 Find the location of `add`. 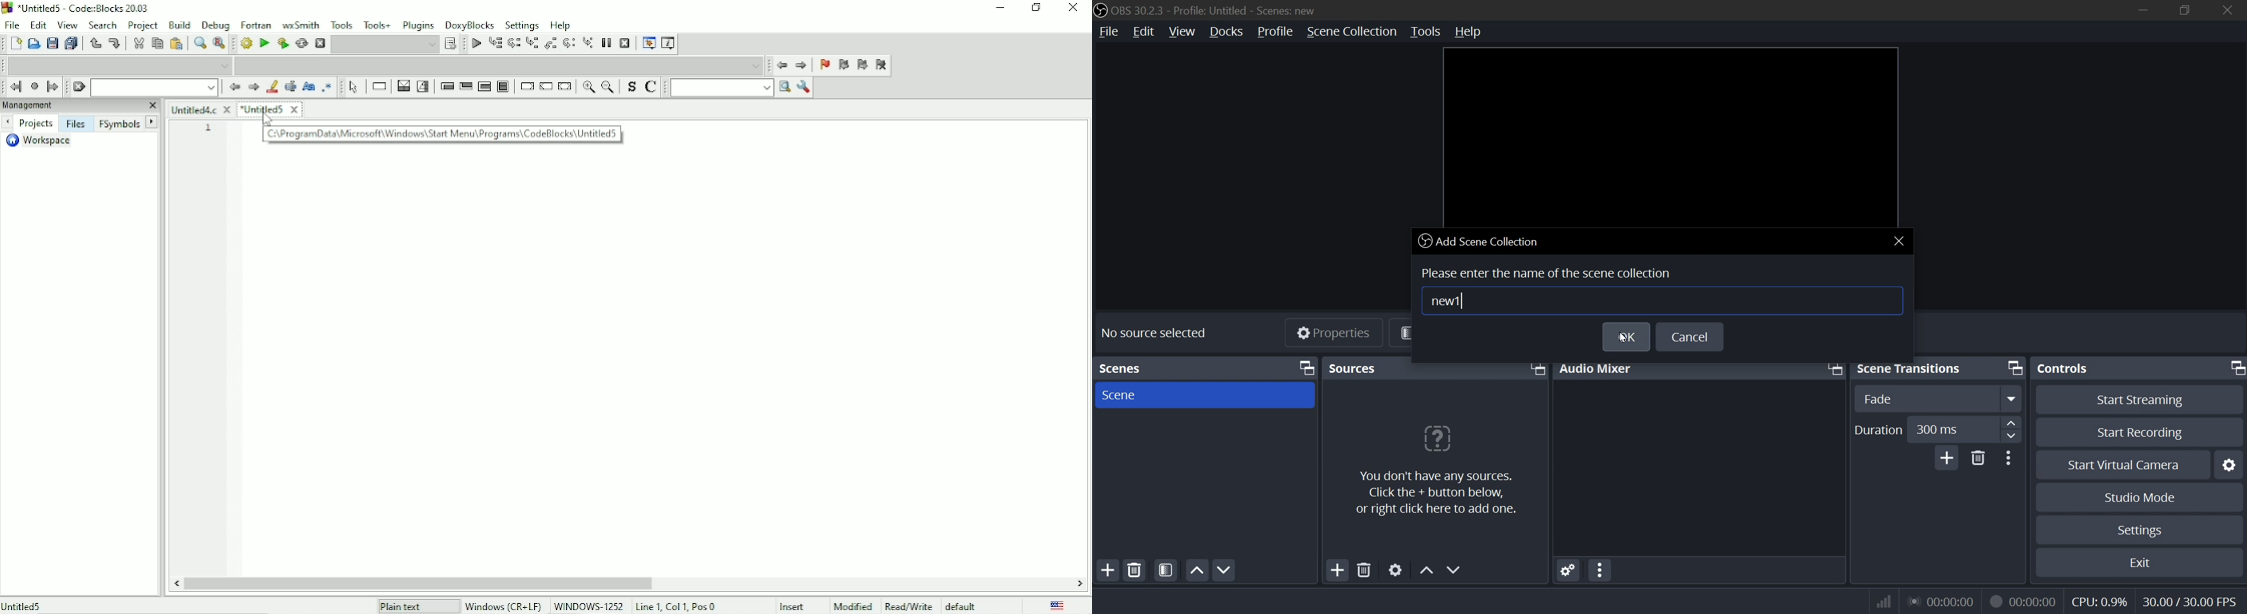

add is located at coordinates (1947, 458).